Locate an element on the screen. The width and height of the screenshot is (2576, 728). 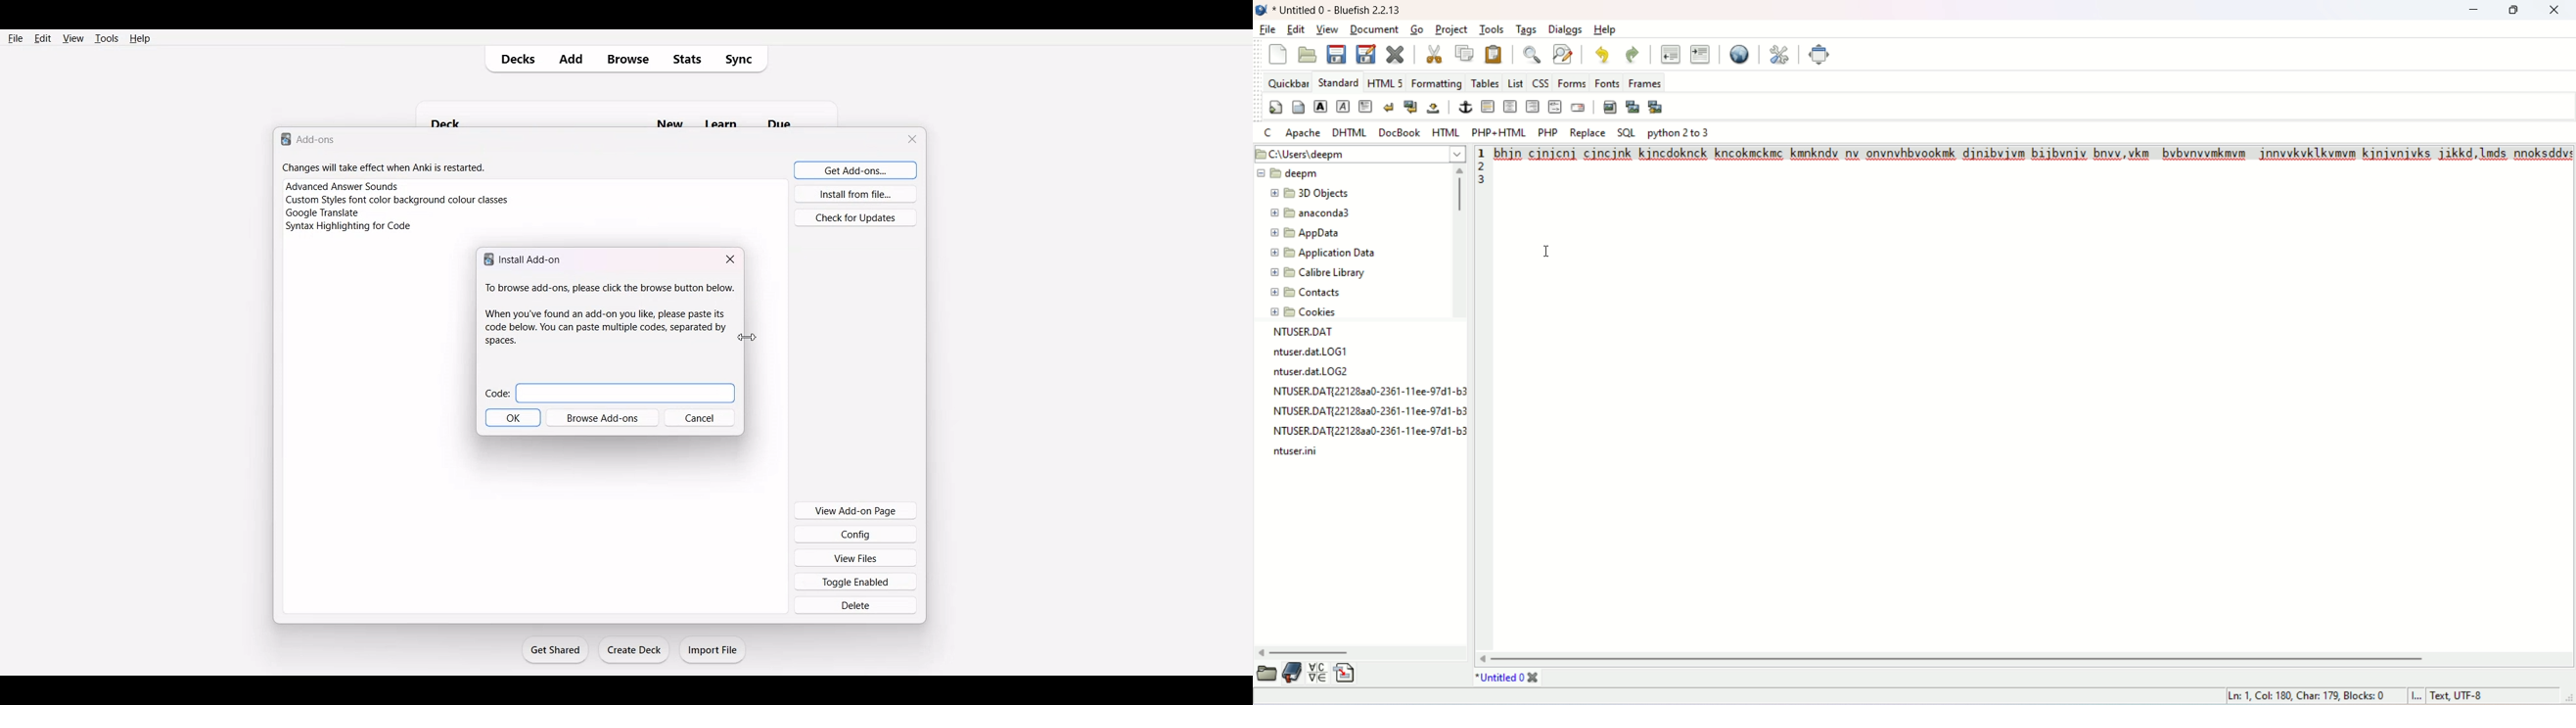
install ad ons is located at coordinates (526, 259).